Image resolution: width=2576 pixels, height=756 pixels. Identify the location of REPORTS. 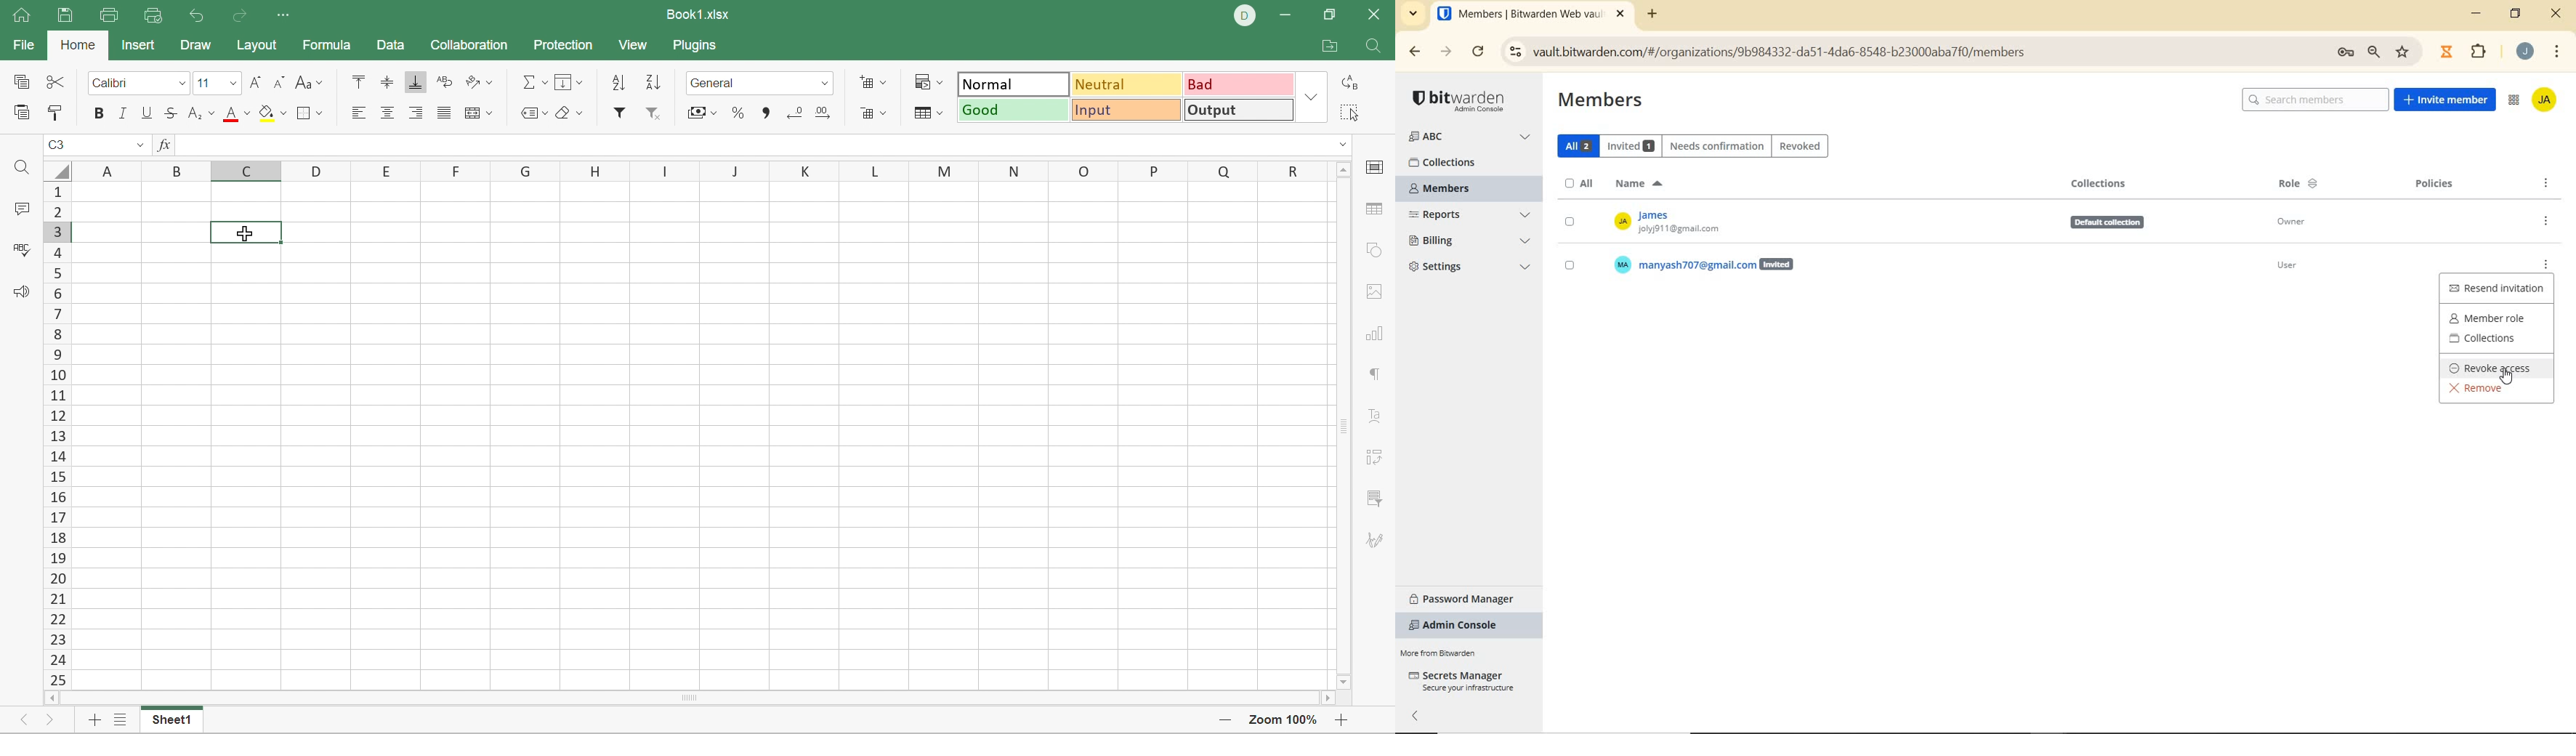
(1472, 215).